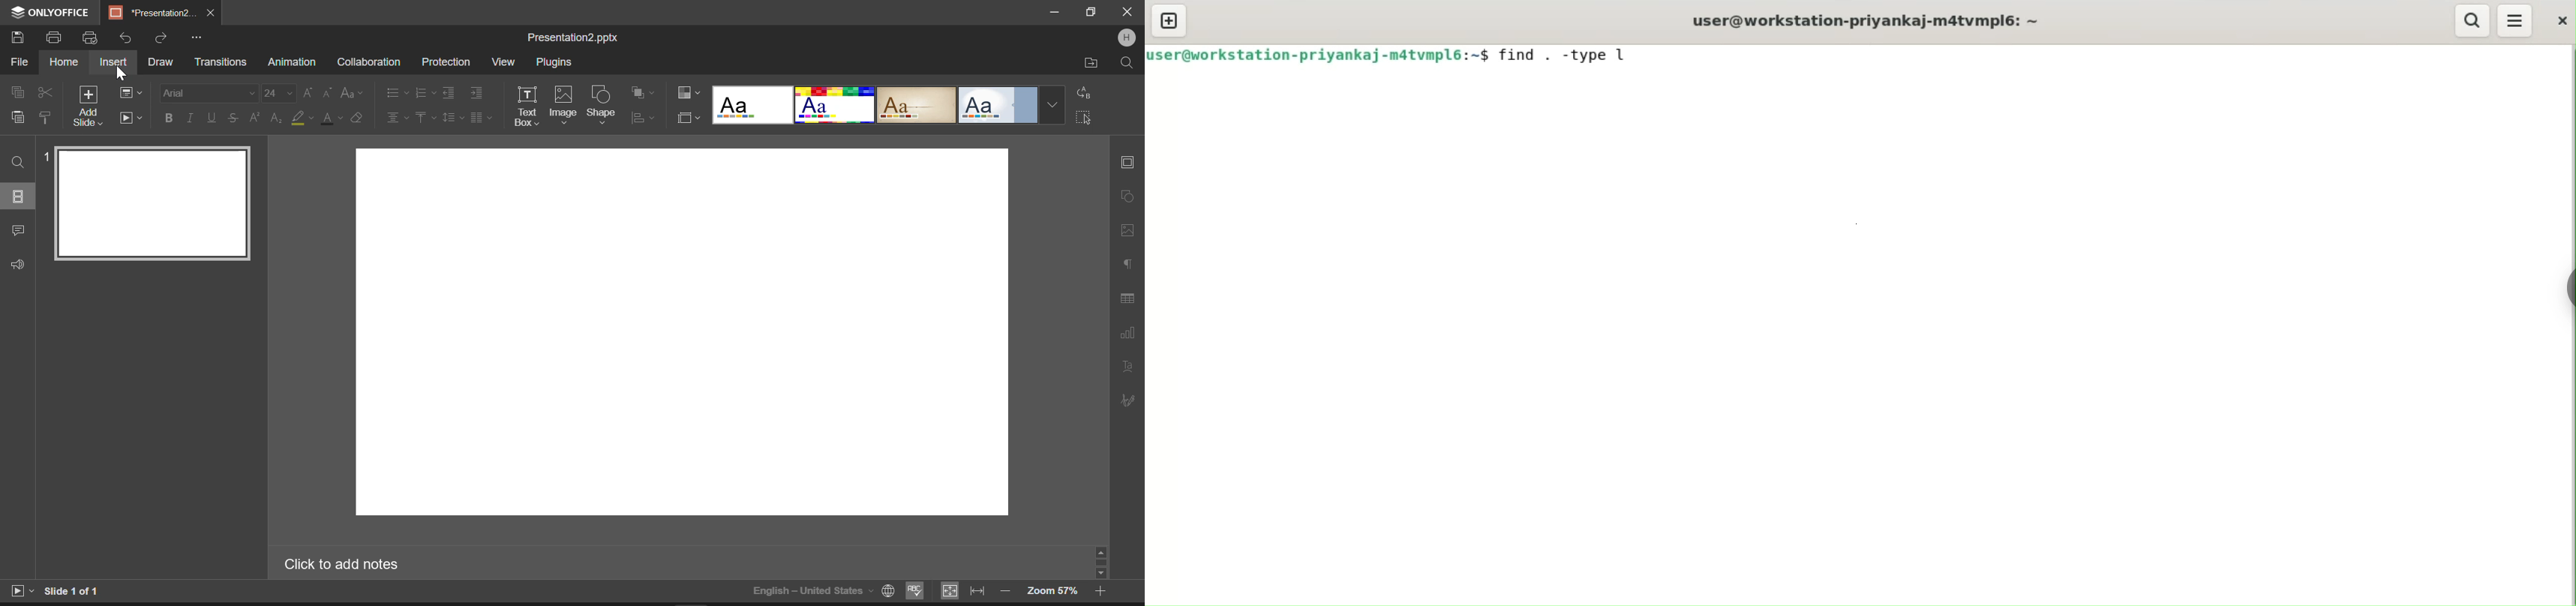 This screenshot has height=616, width=2576. I want to click on Slide Workspace, so click(691, 342).